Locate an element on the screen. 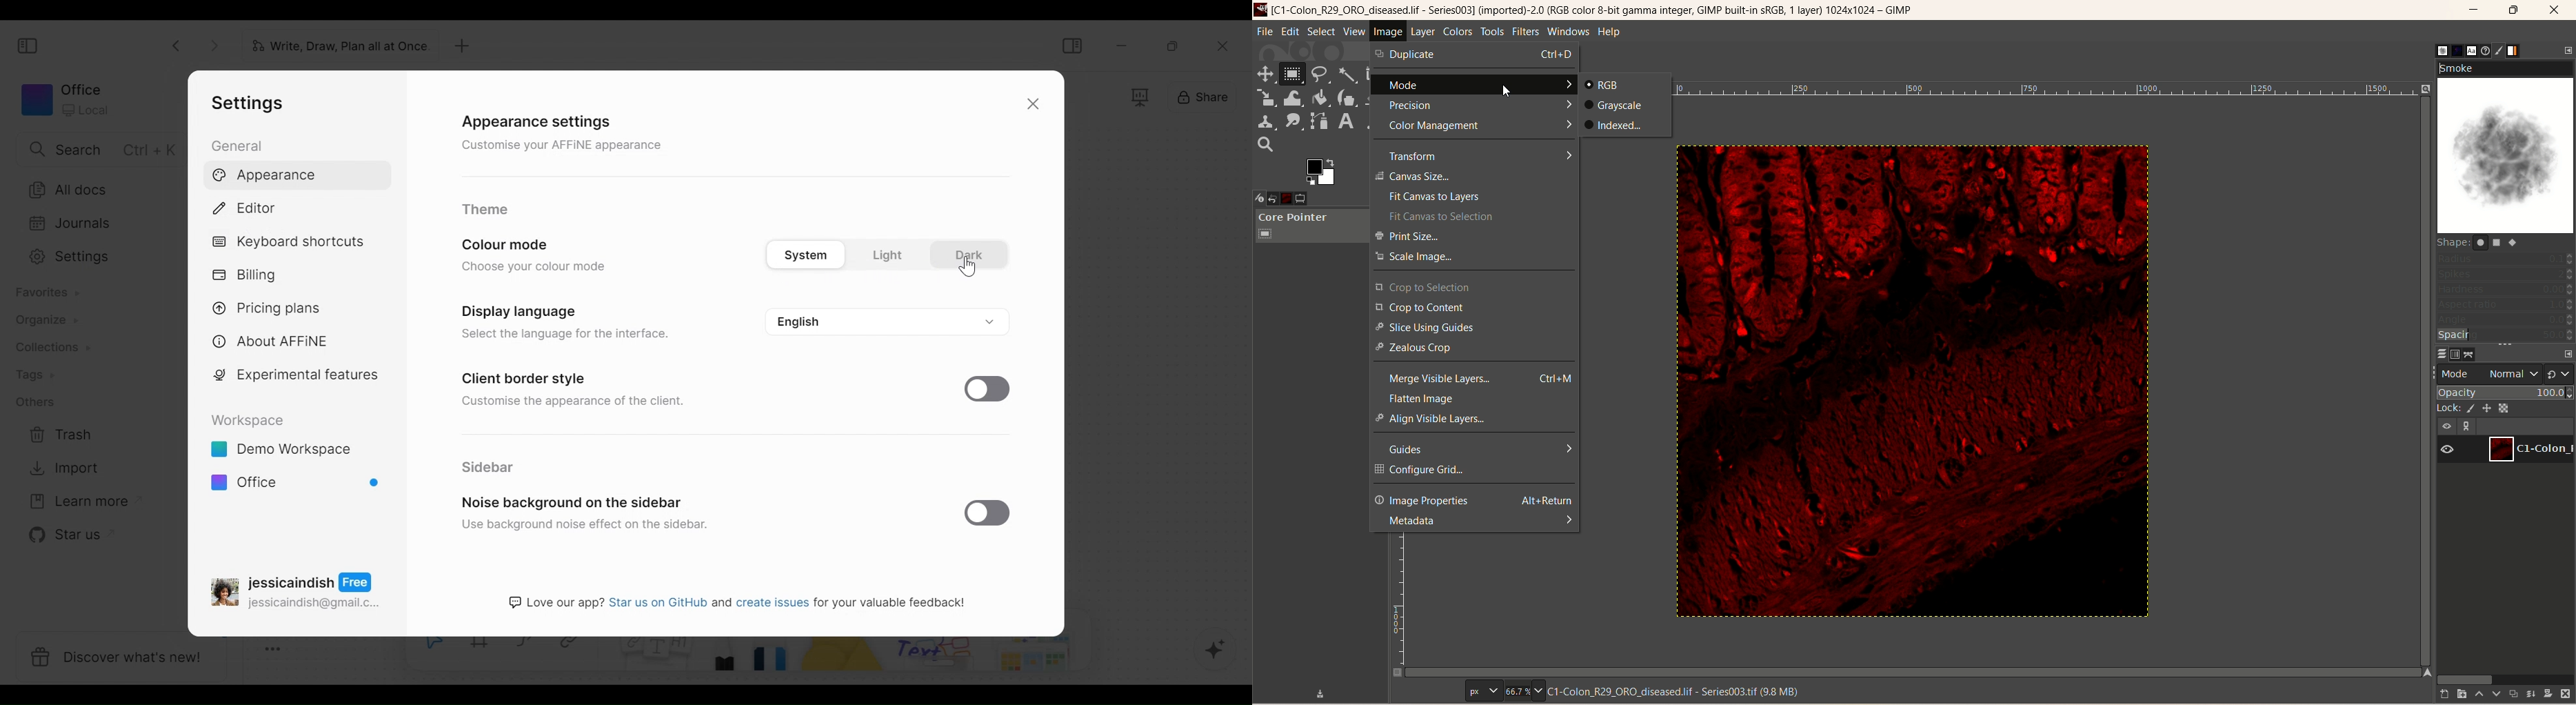 This screenshot has width=2576, height=728. metadata is located at coordinates (1476, 522).